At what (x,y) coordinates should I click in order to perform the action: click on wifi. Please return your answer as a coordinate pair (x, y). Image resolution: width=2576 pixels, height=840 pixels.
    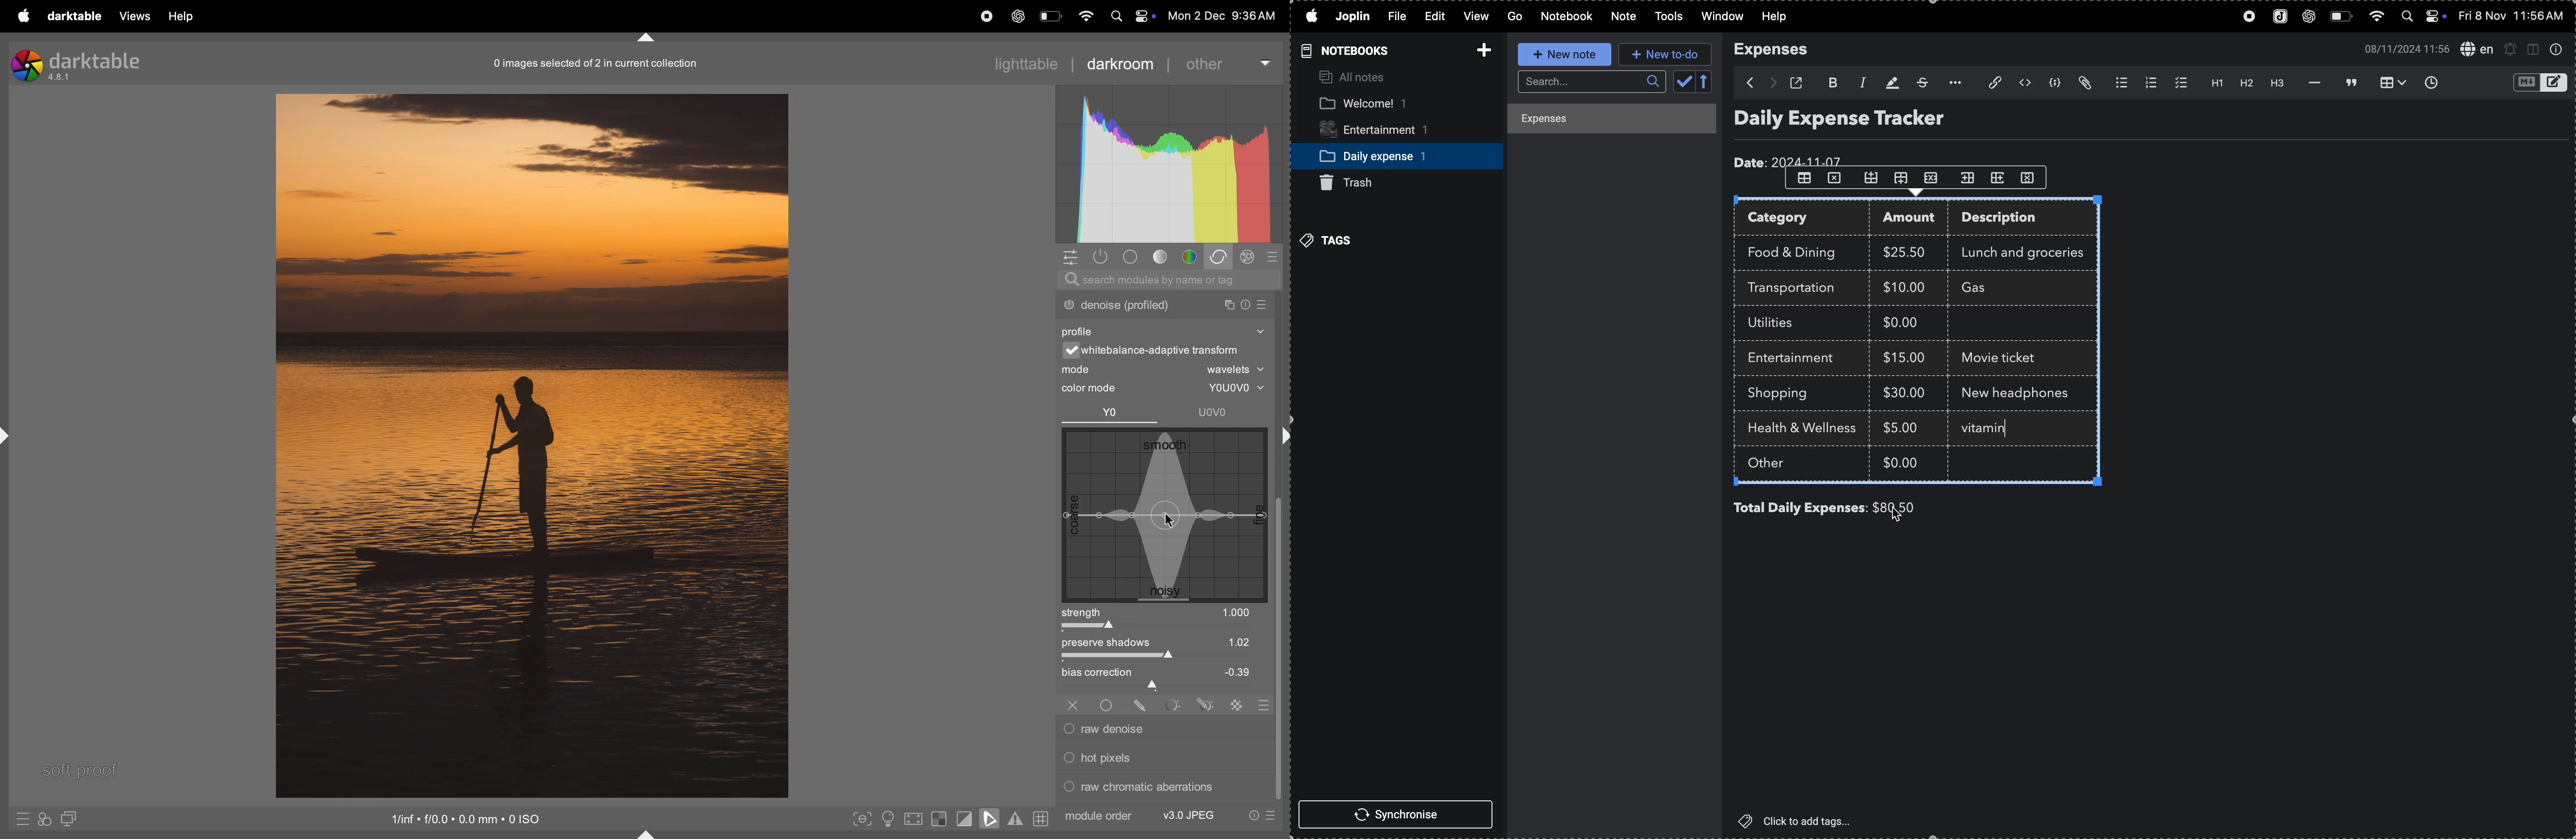
    Looking at the image, I should click on (2376, 19).